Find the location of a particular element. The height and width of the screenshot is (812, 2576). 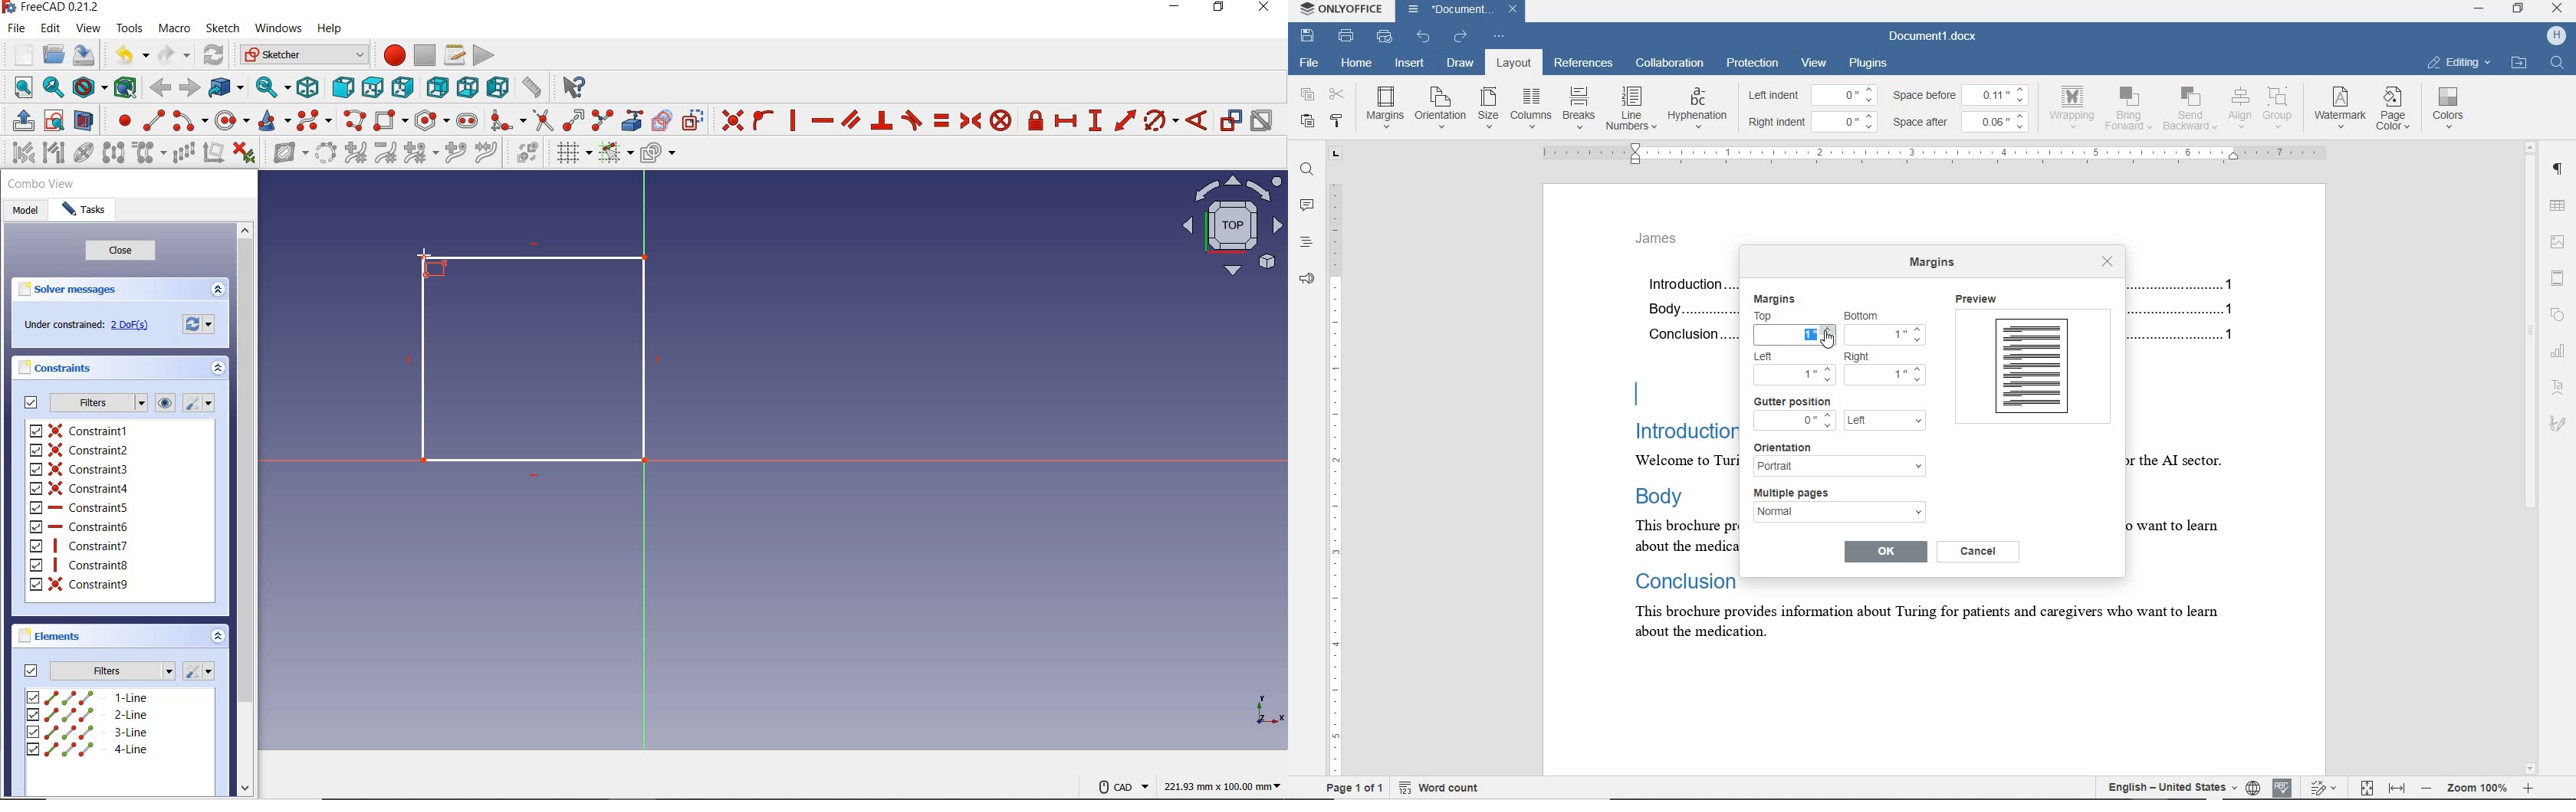

save is located at coordinates (87, 57).